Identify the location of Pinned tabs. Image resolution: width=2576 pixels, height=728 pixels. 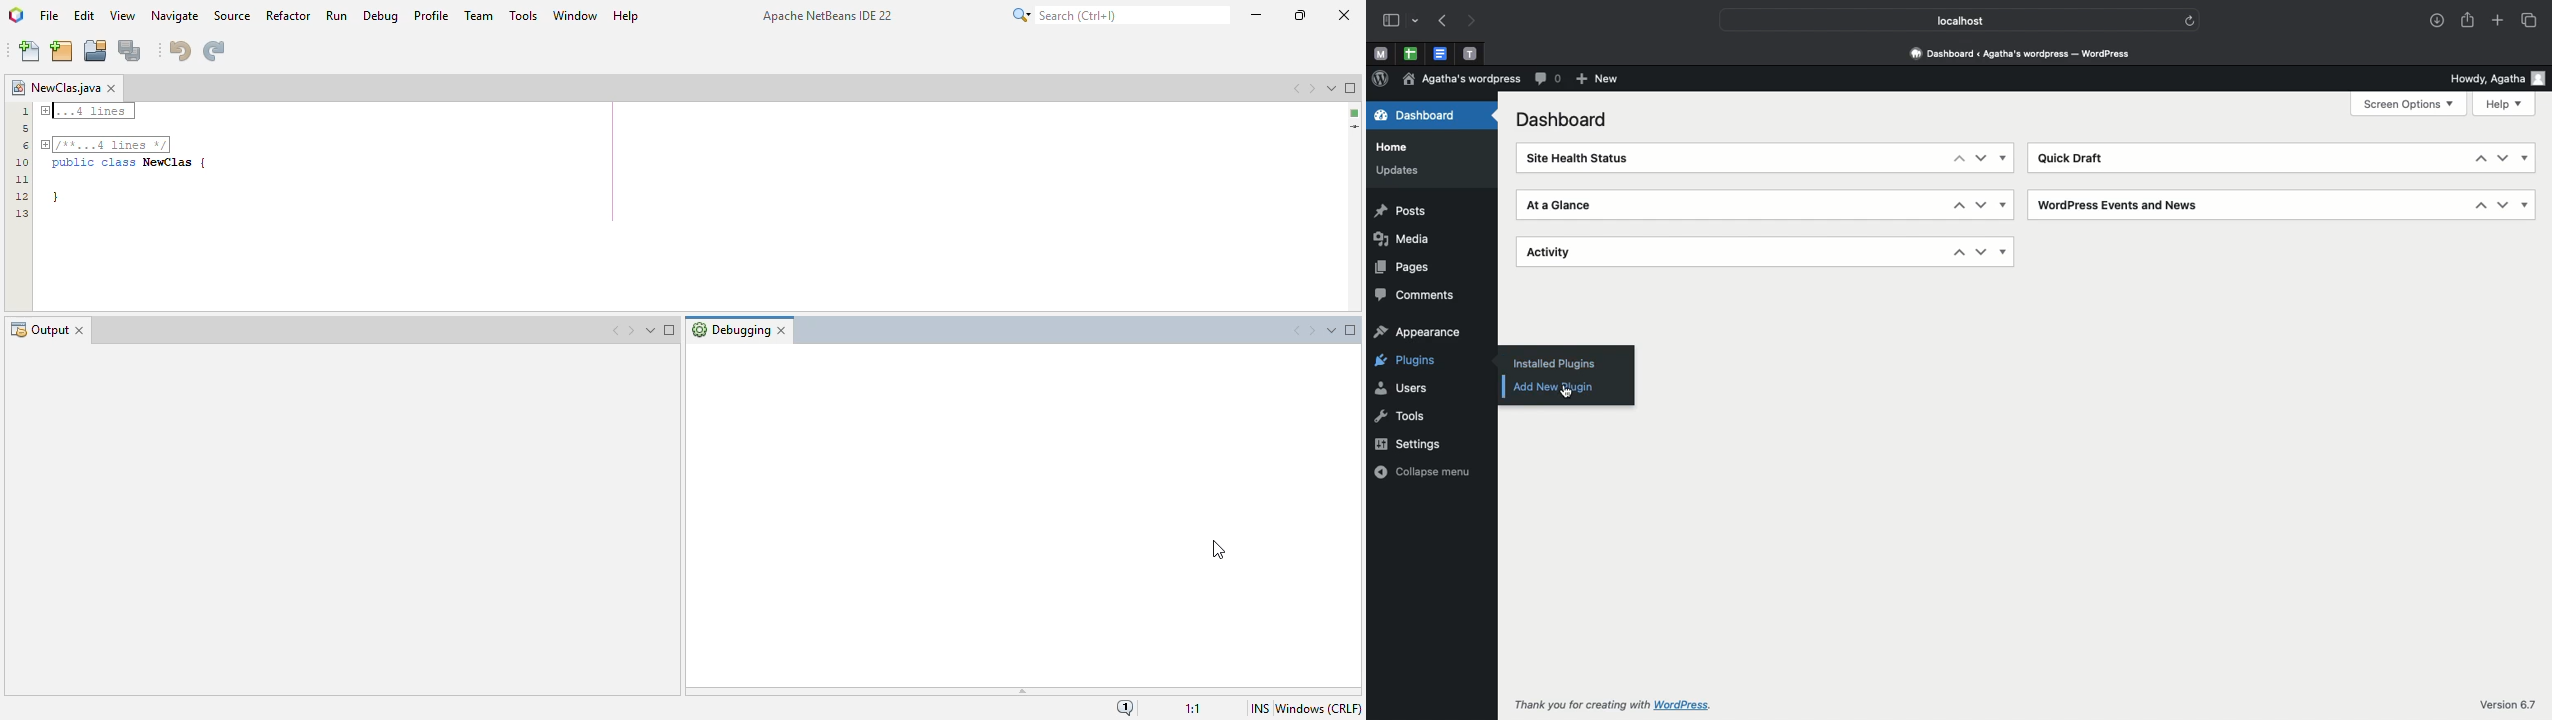
(1442, 54).